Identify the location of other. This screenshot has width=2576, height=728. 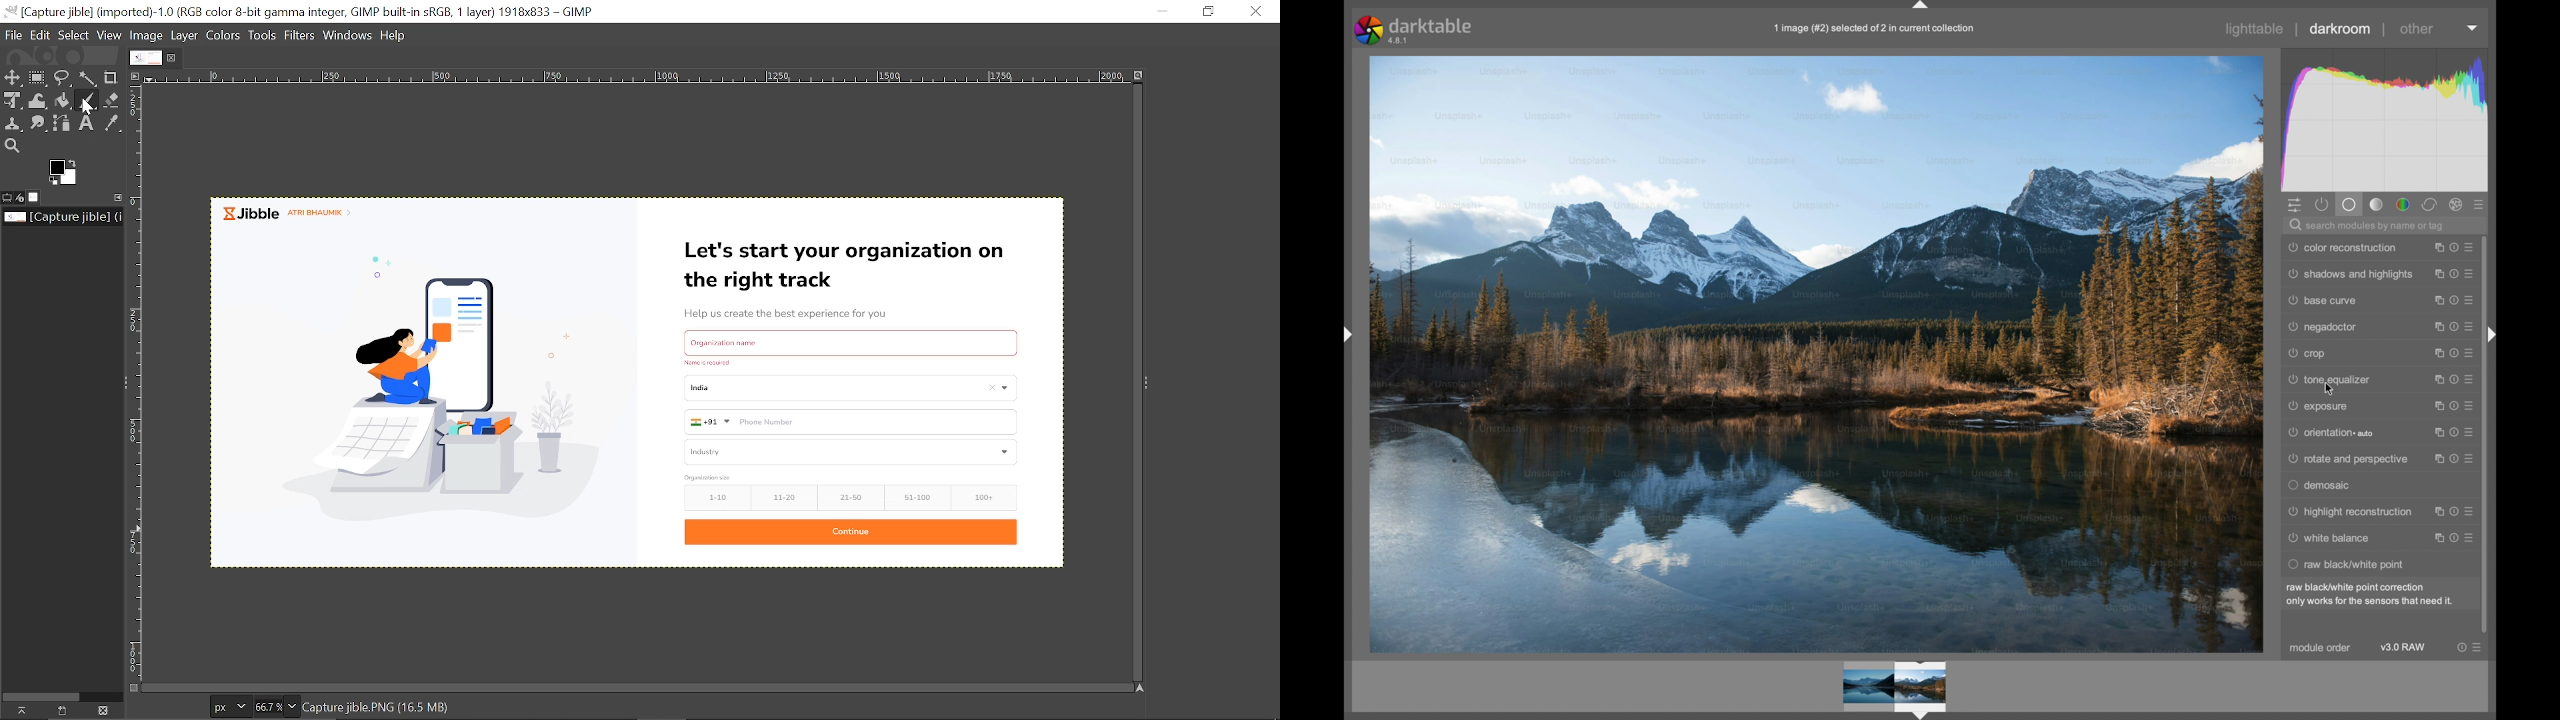
(2417, 29).